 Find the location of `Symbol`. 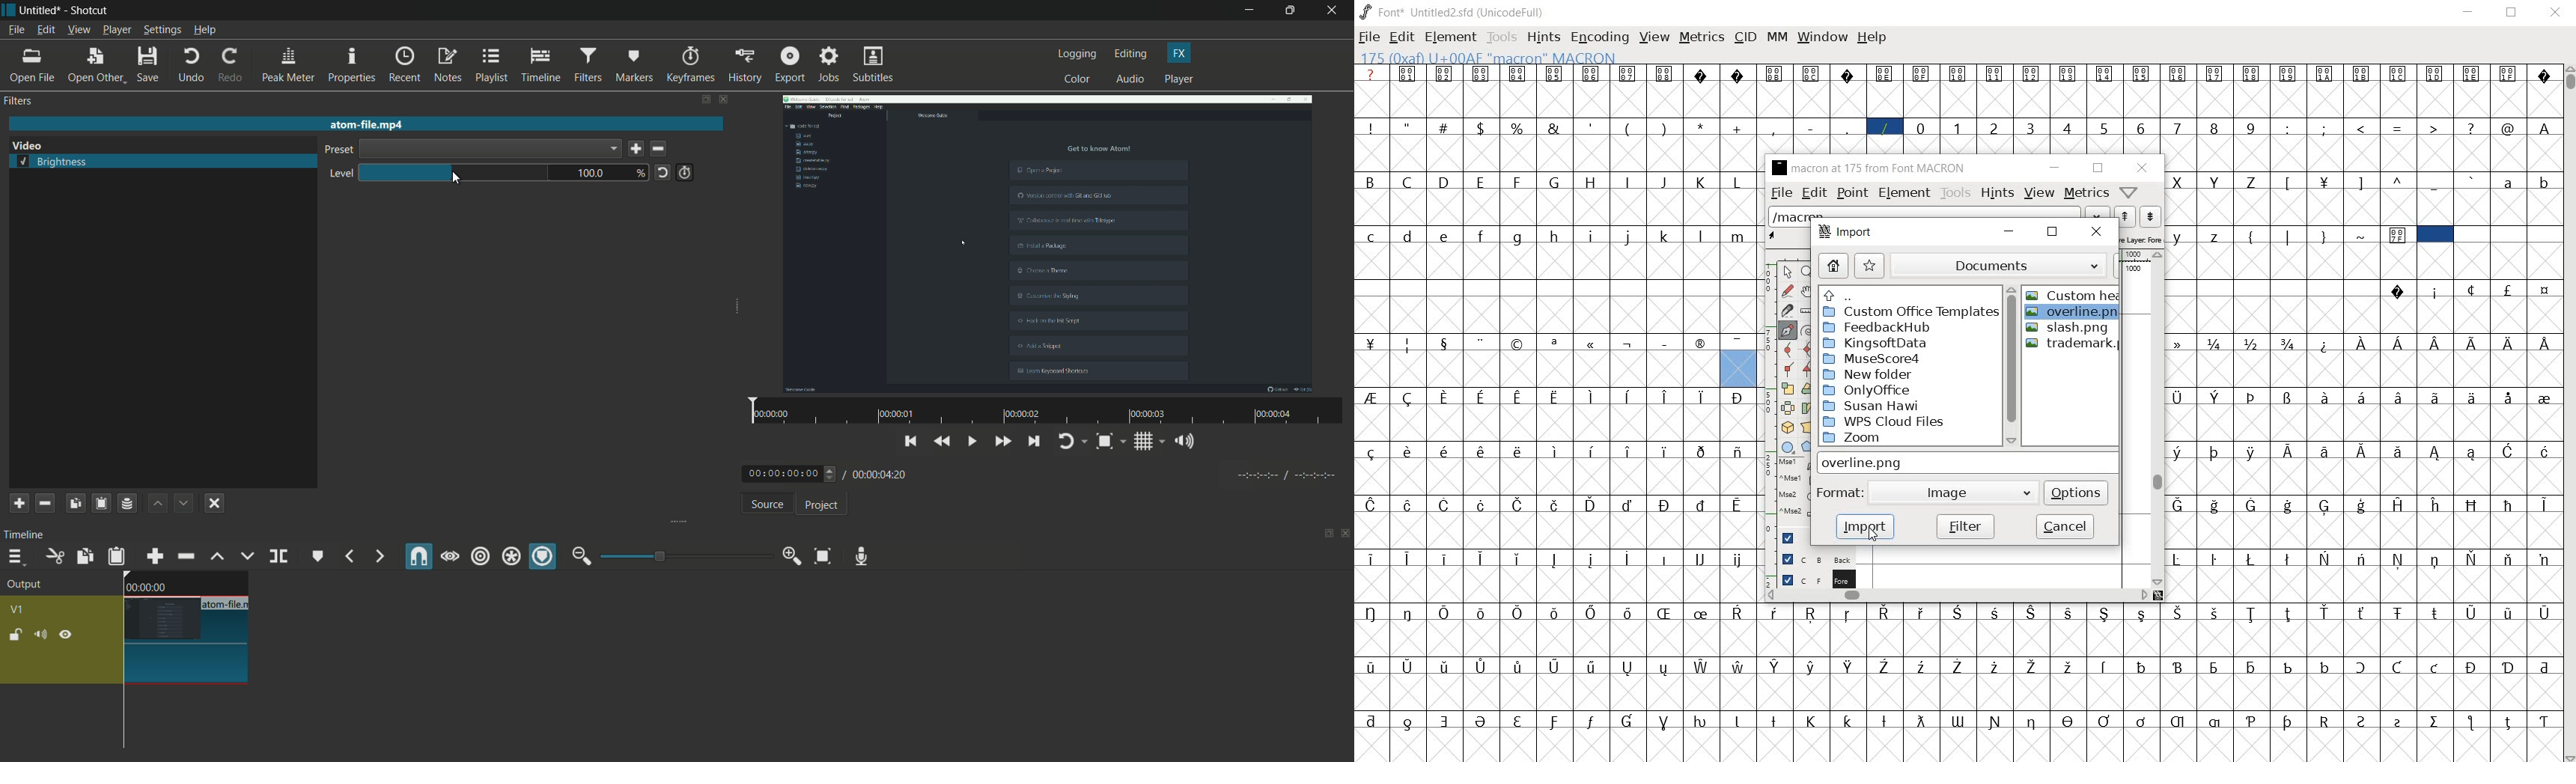

Symbol is located at coordinates (2214, 559).